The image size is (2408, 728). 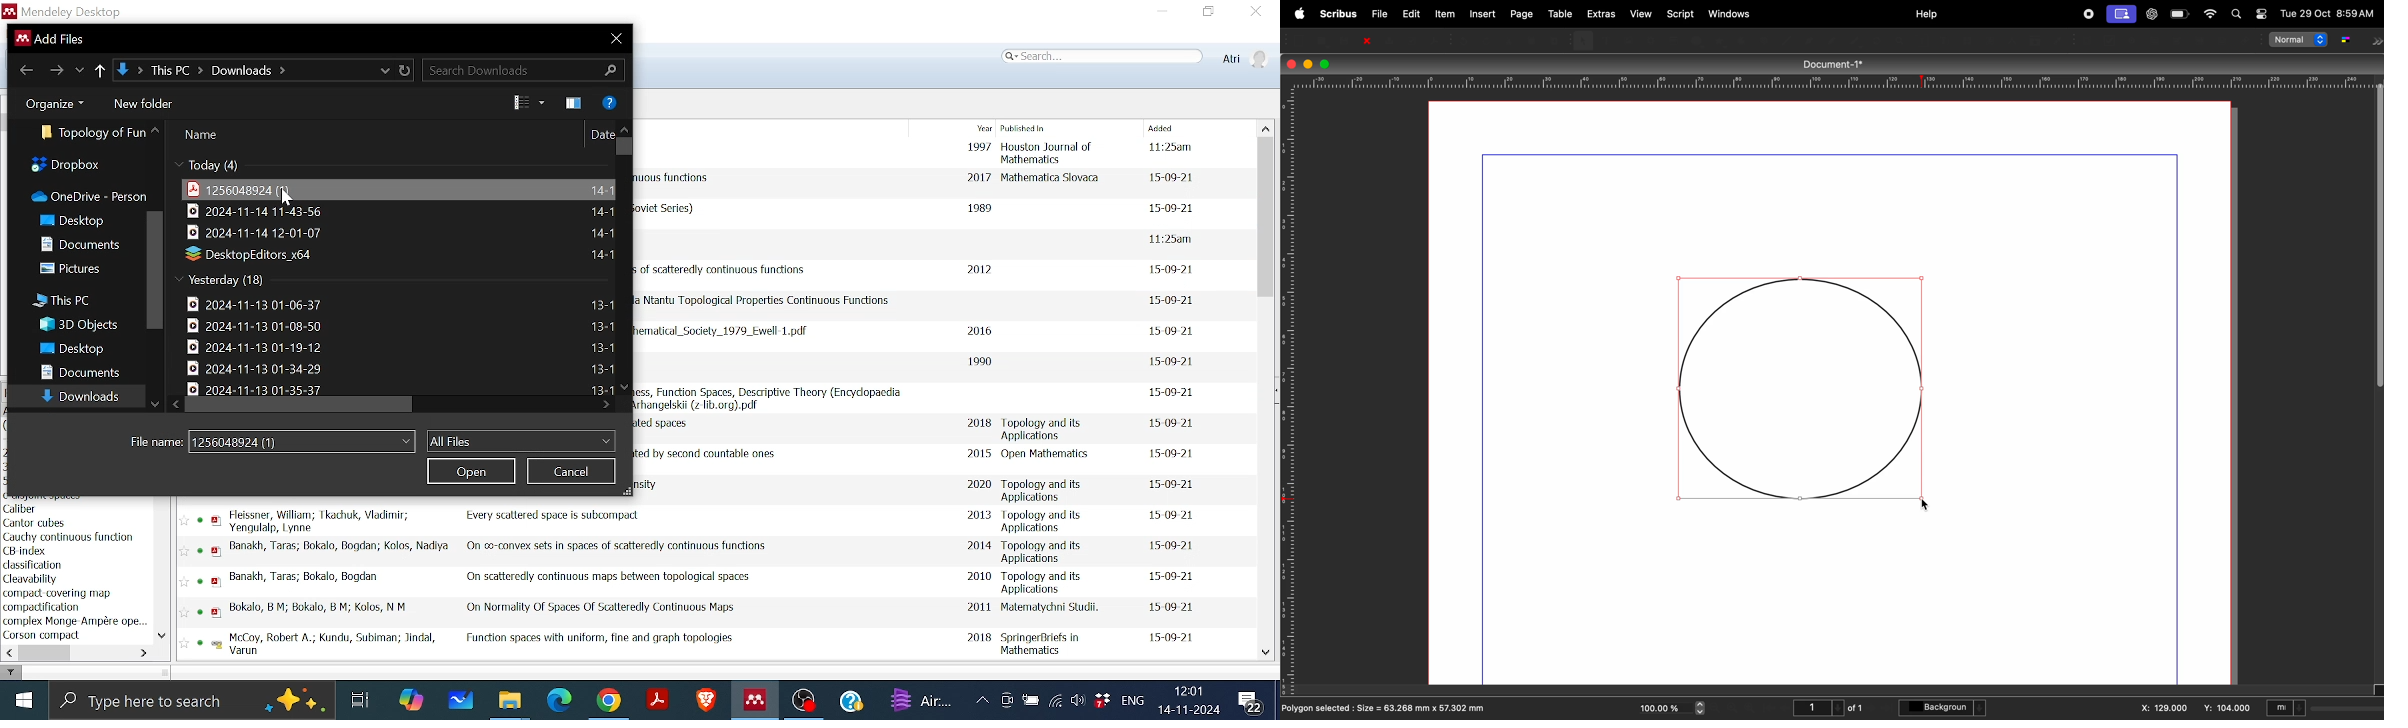 I want to click on Arc, so click(x=1741, y=40).